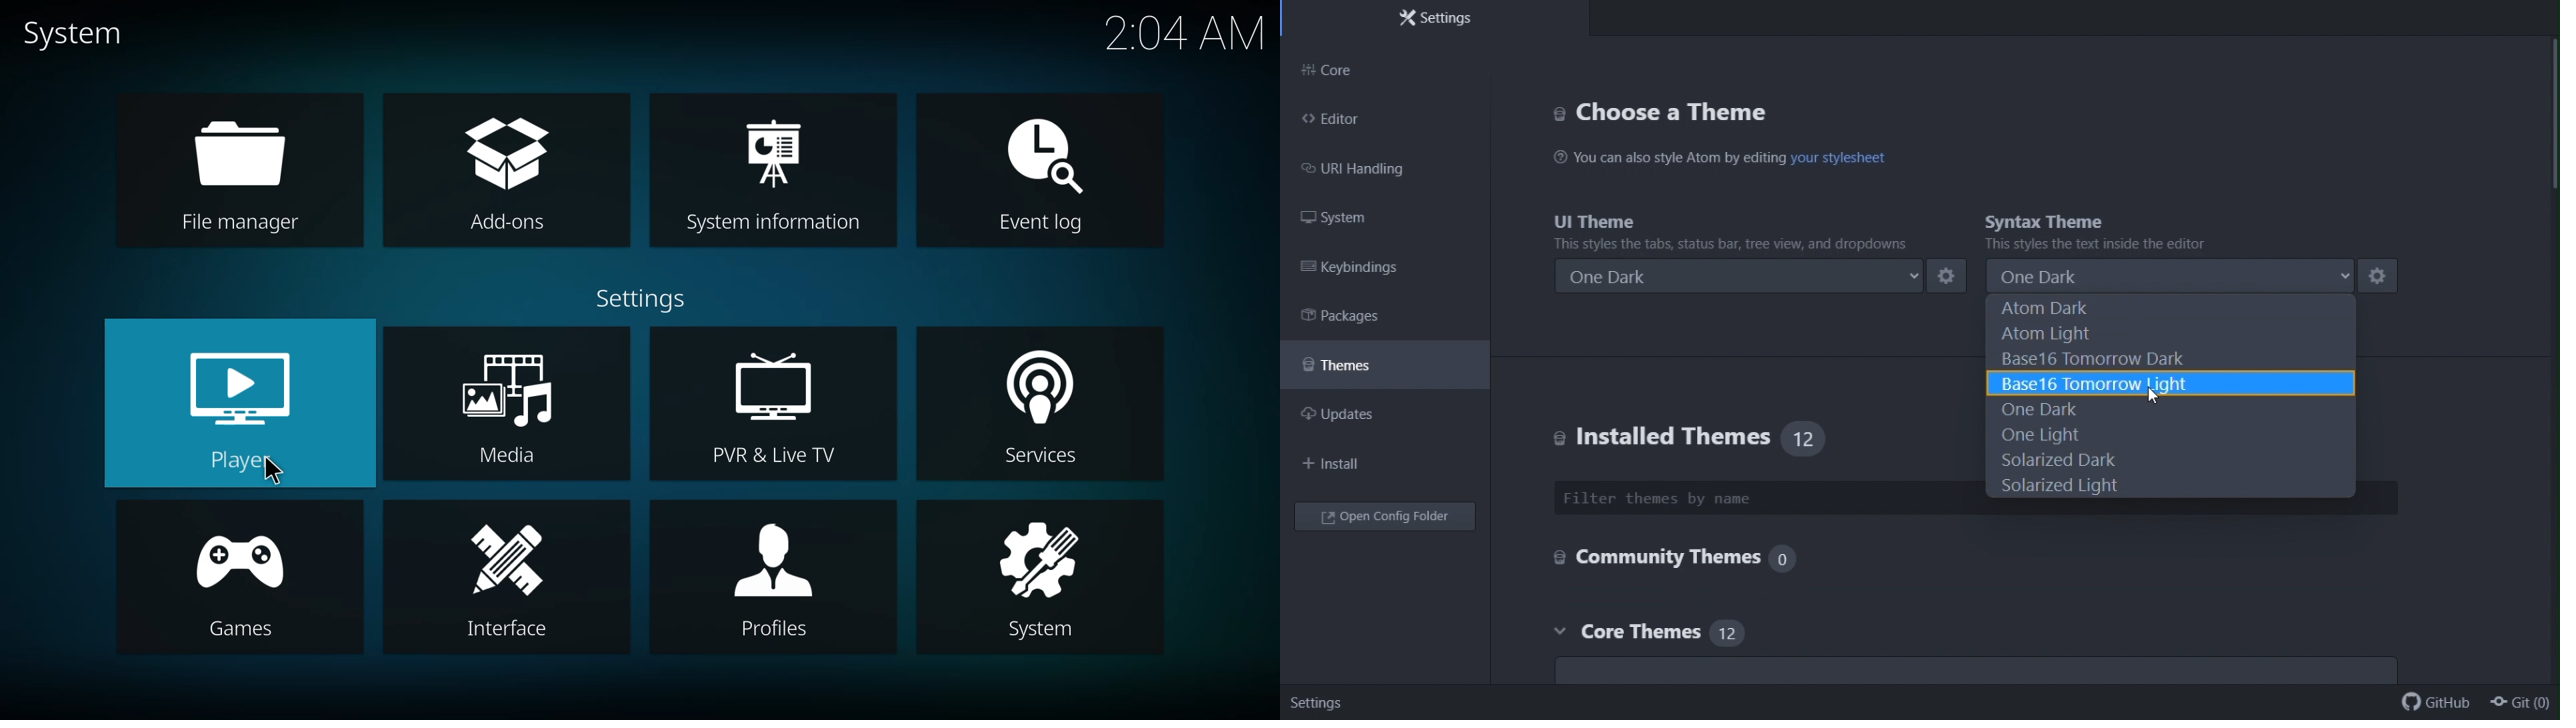 This screenshot has width=2576, height=728. What do you see at coordinates (245, 409) in the screenshot?
I see `player` at bounding box center [245, 409].